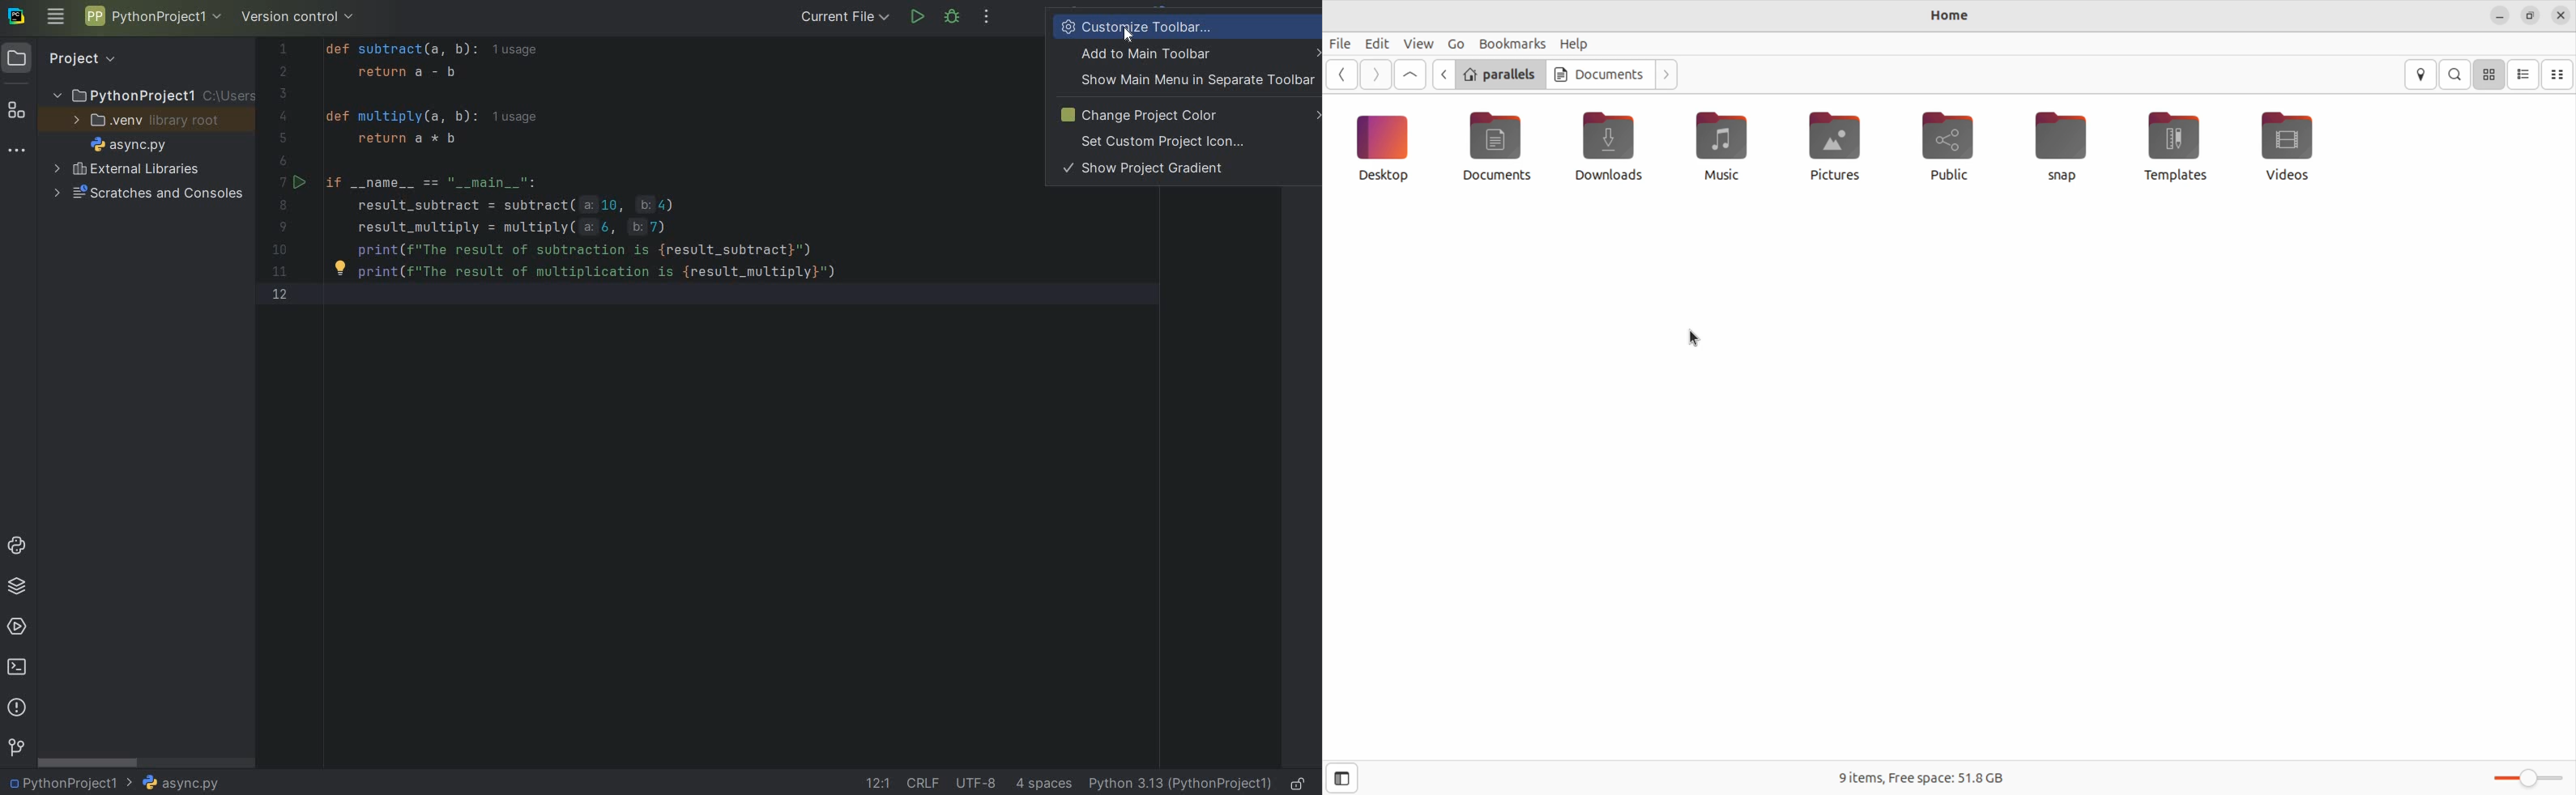 The image size is (2576, 812). I want to click on SYSTEM LOGO, so click(18, 17).